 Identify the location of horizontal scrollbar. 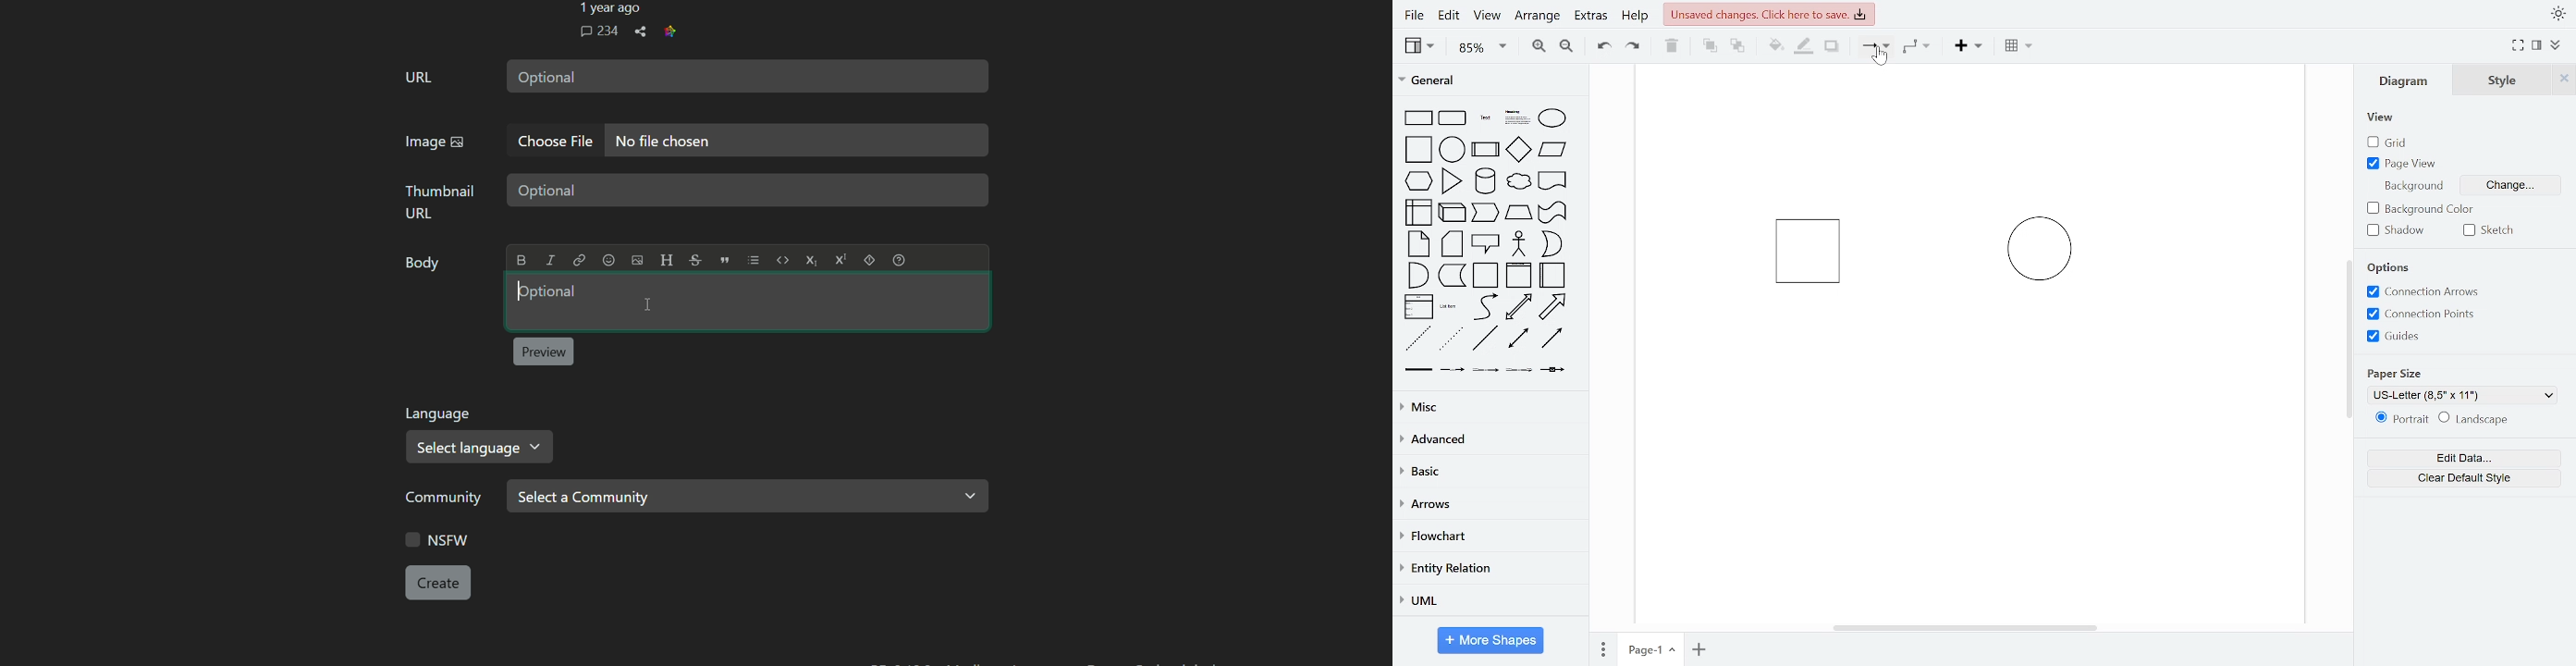
(1968, 627).